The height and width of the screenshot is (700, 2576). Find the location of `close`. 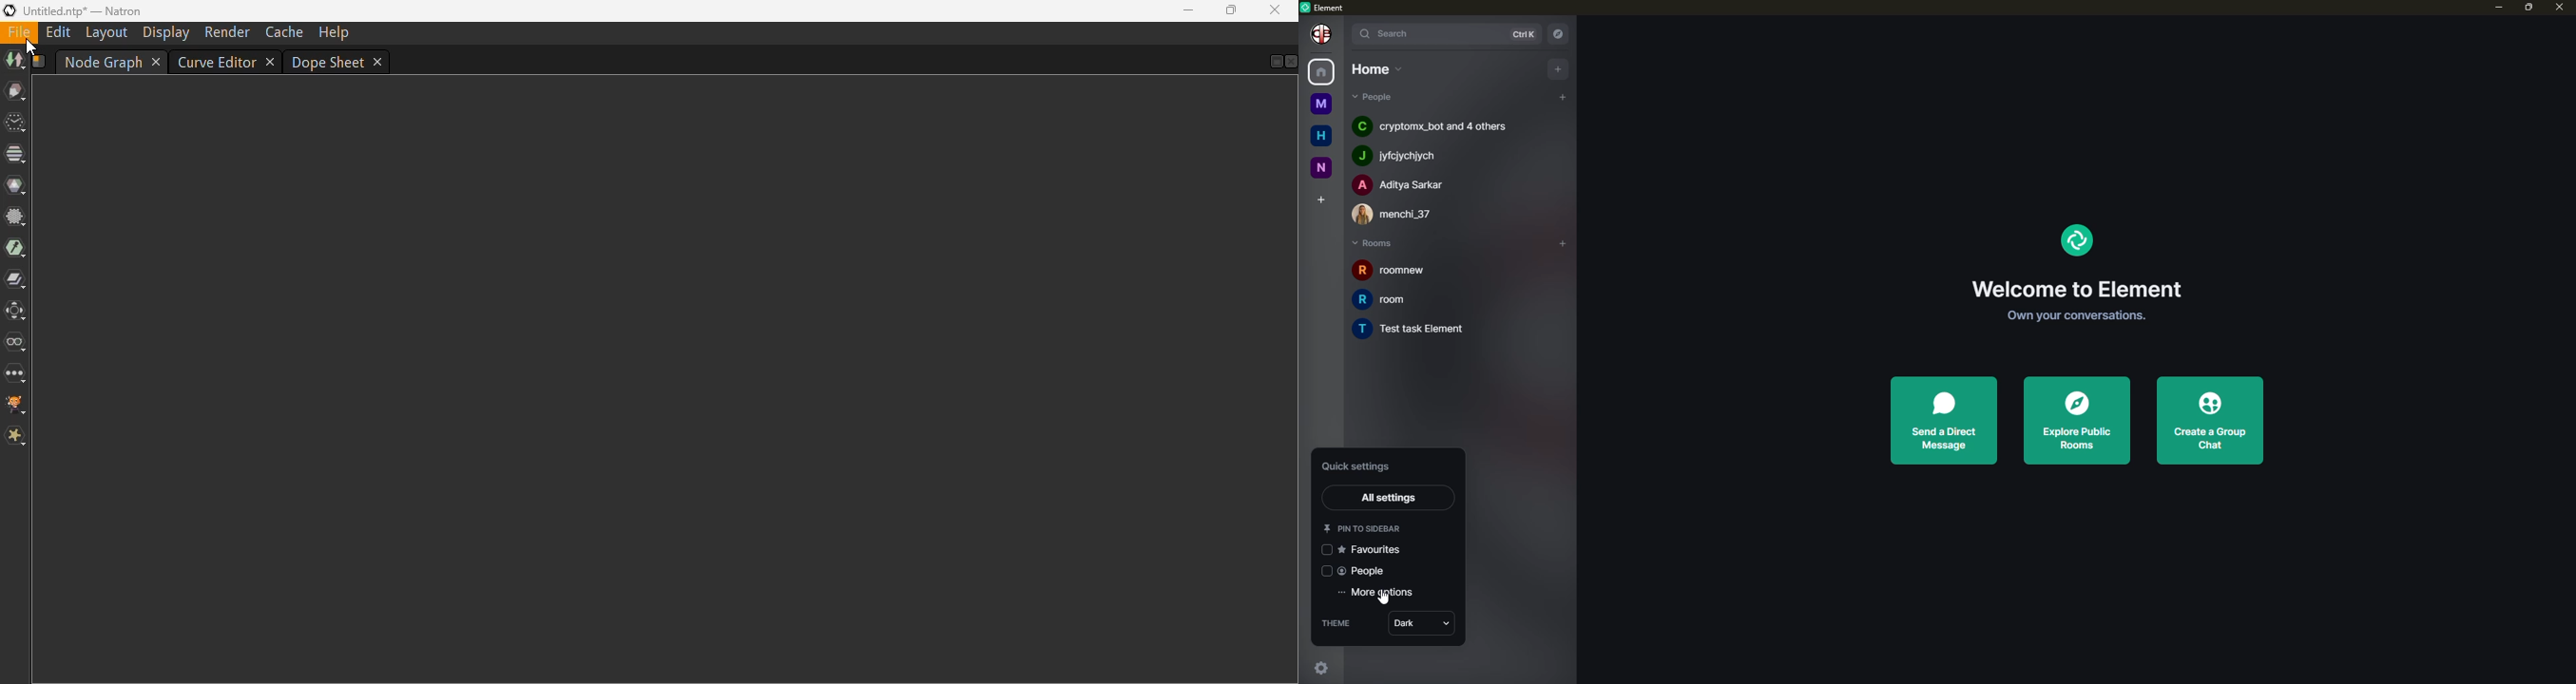

close is located at coordinates (2562, 9).